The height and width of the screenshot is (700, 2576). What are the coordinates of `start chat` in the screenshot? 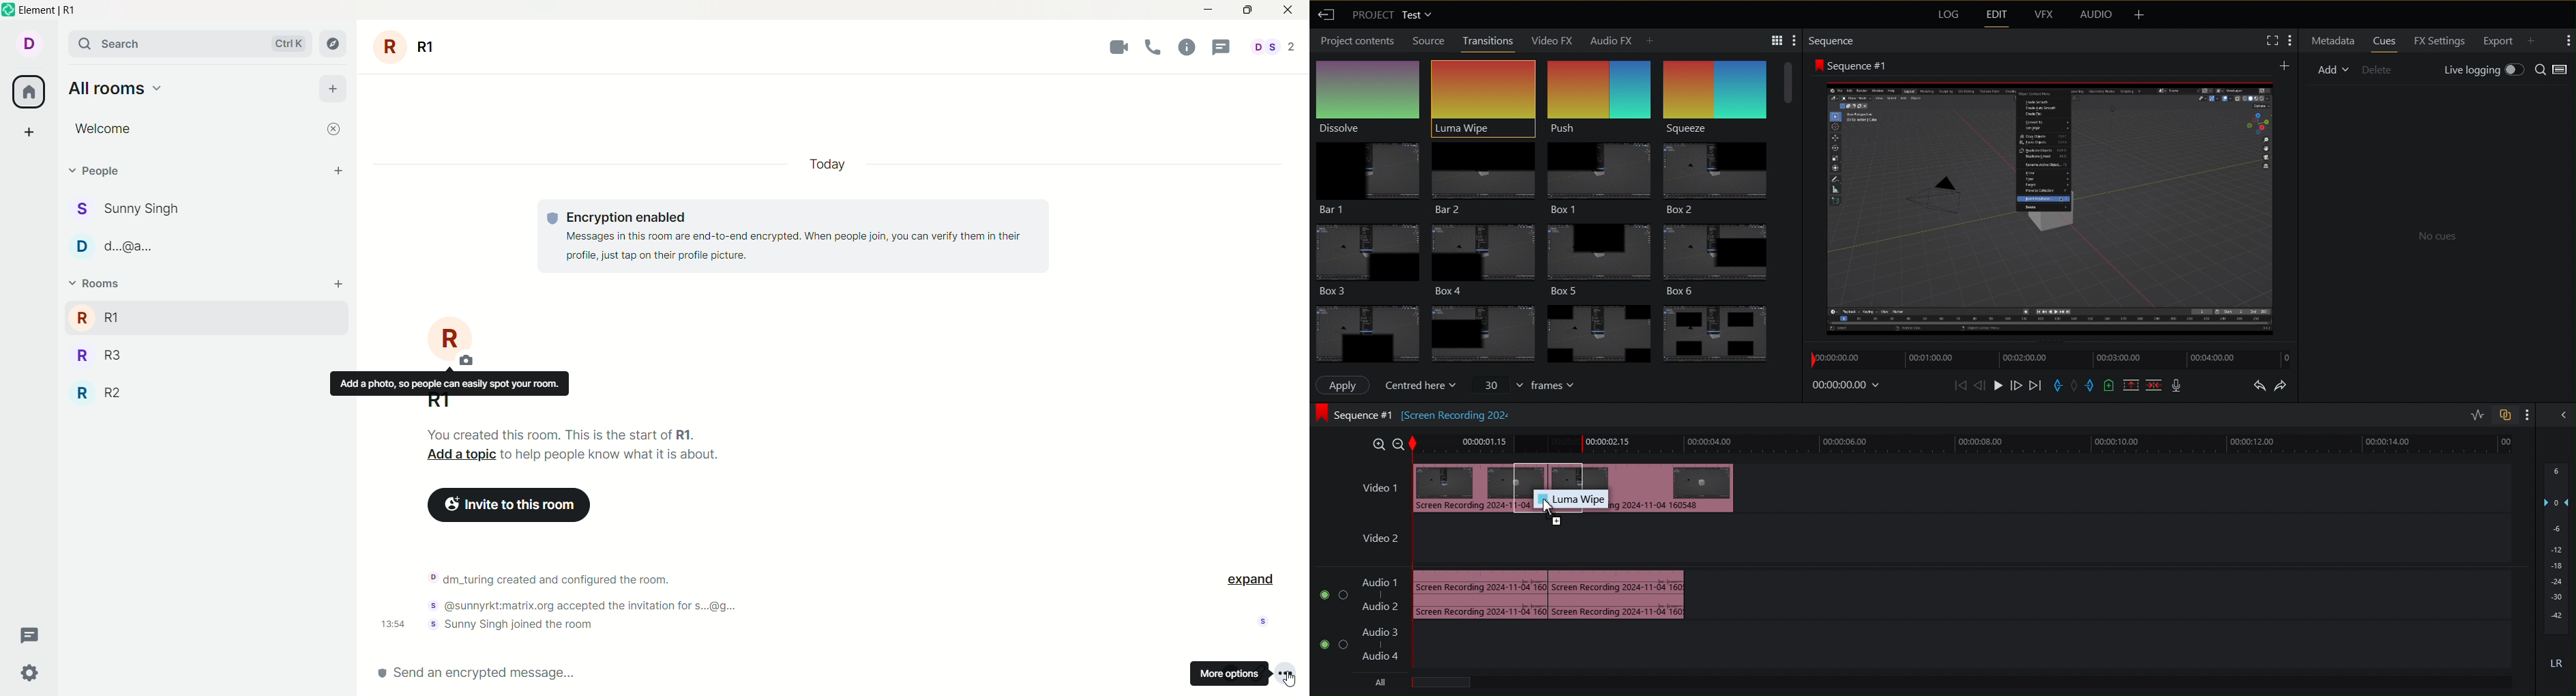 It's located at (338, 170).